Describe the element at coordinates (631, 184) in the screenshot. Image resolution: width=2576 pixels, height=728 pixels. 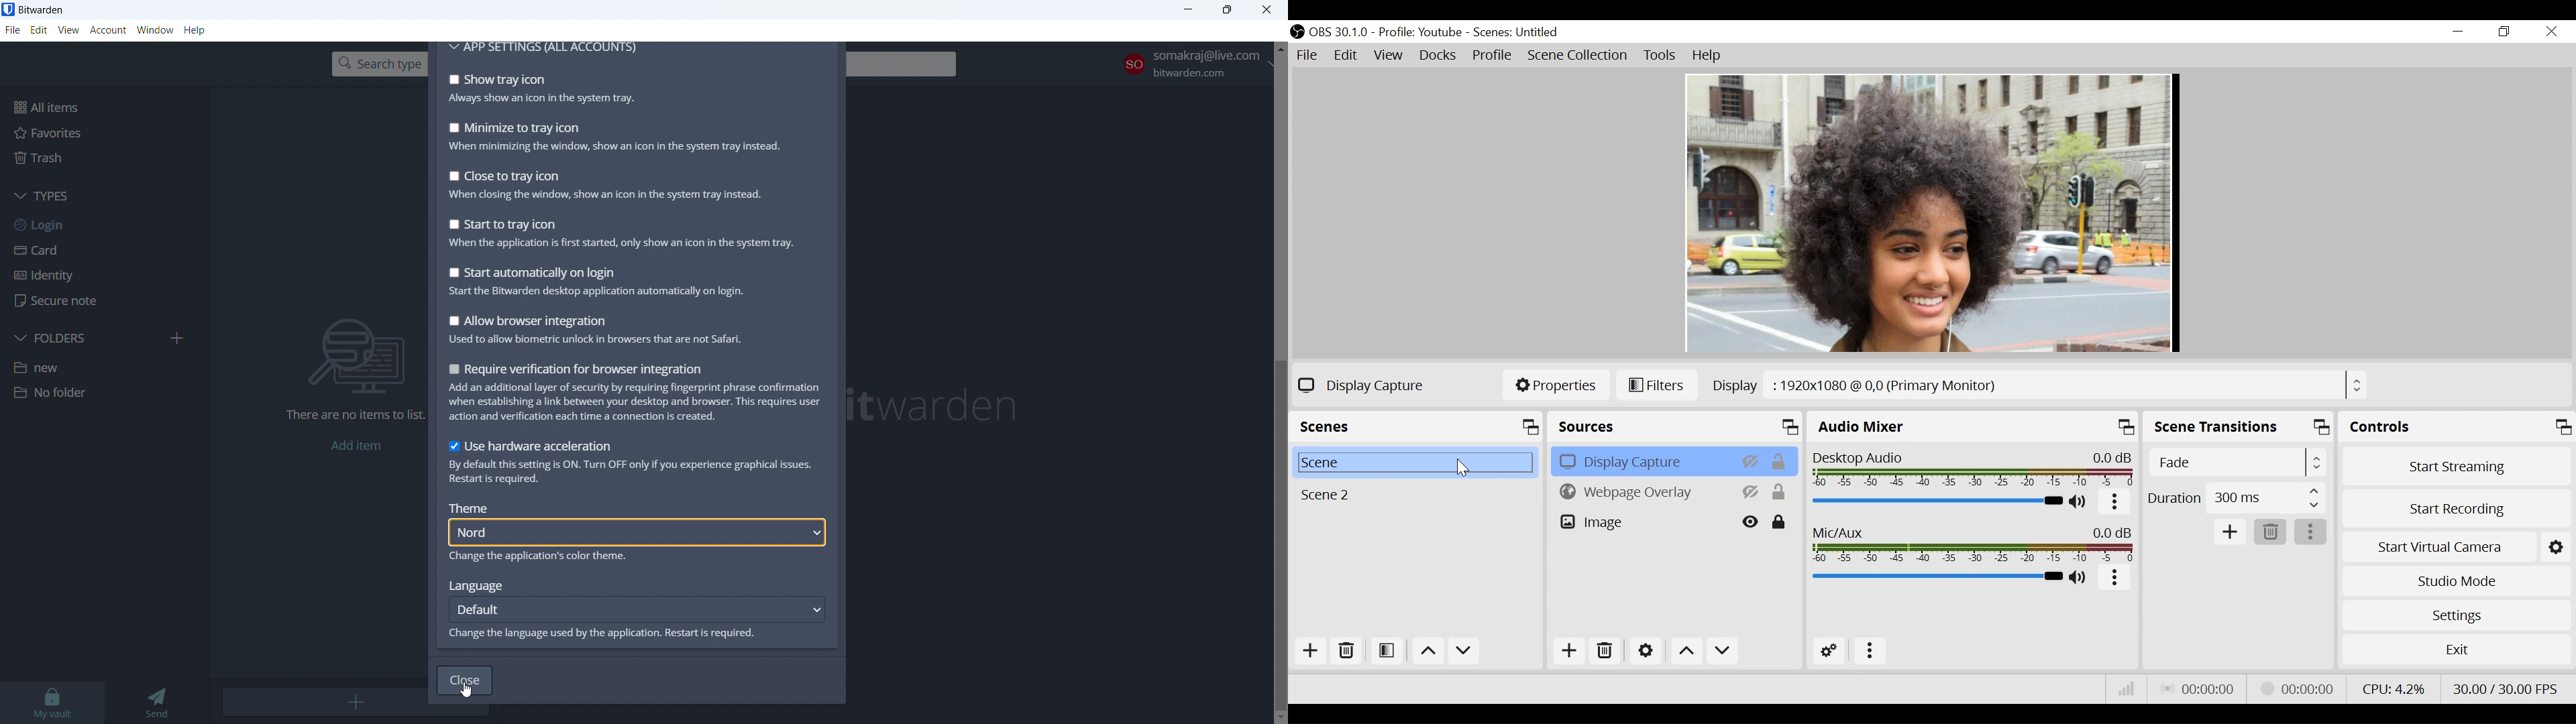
I see `close to tray icon` at that location.